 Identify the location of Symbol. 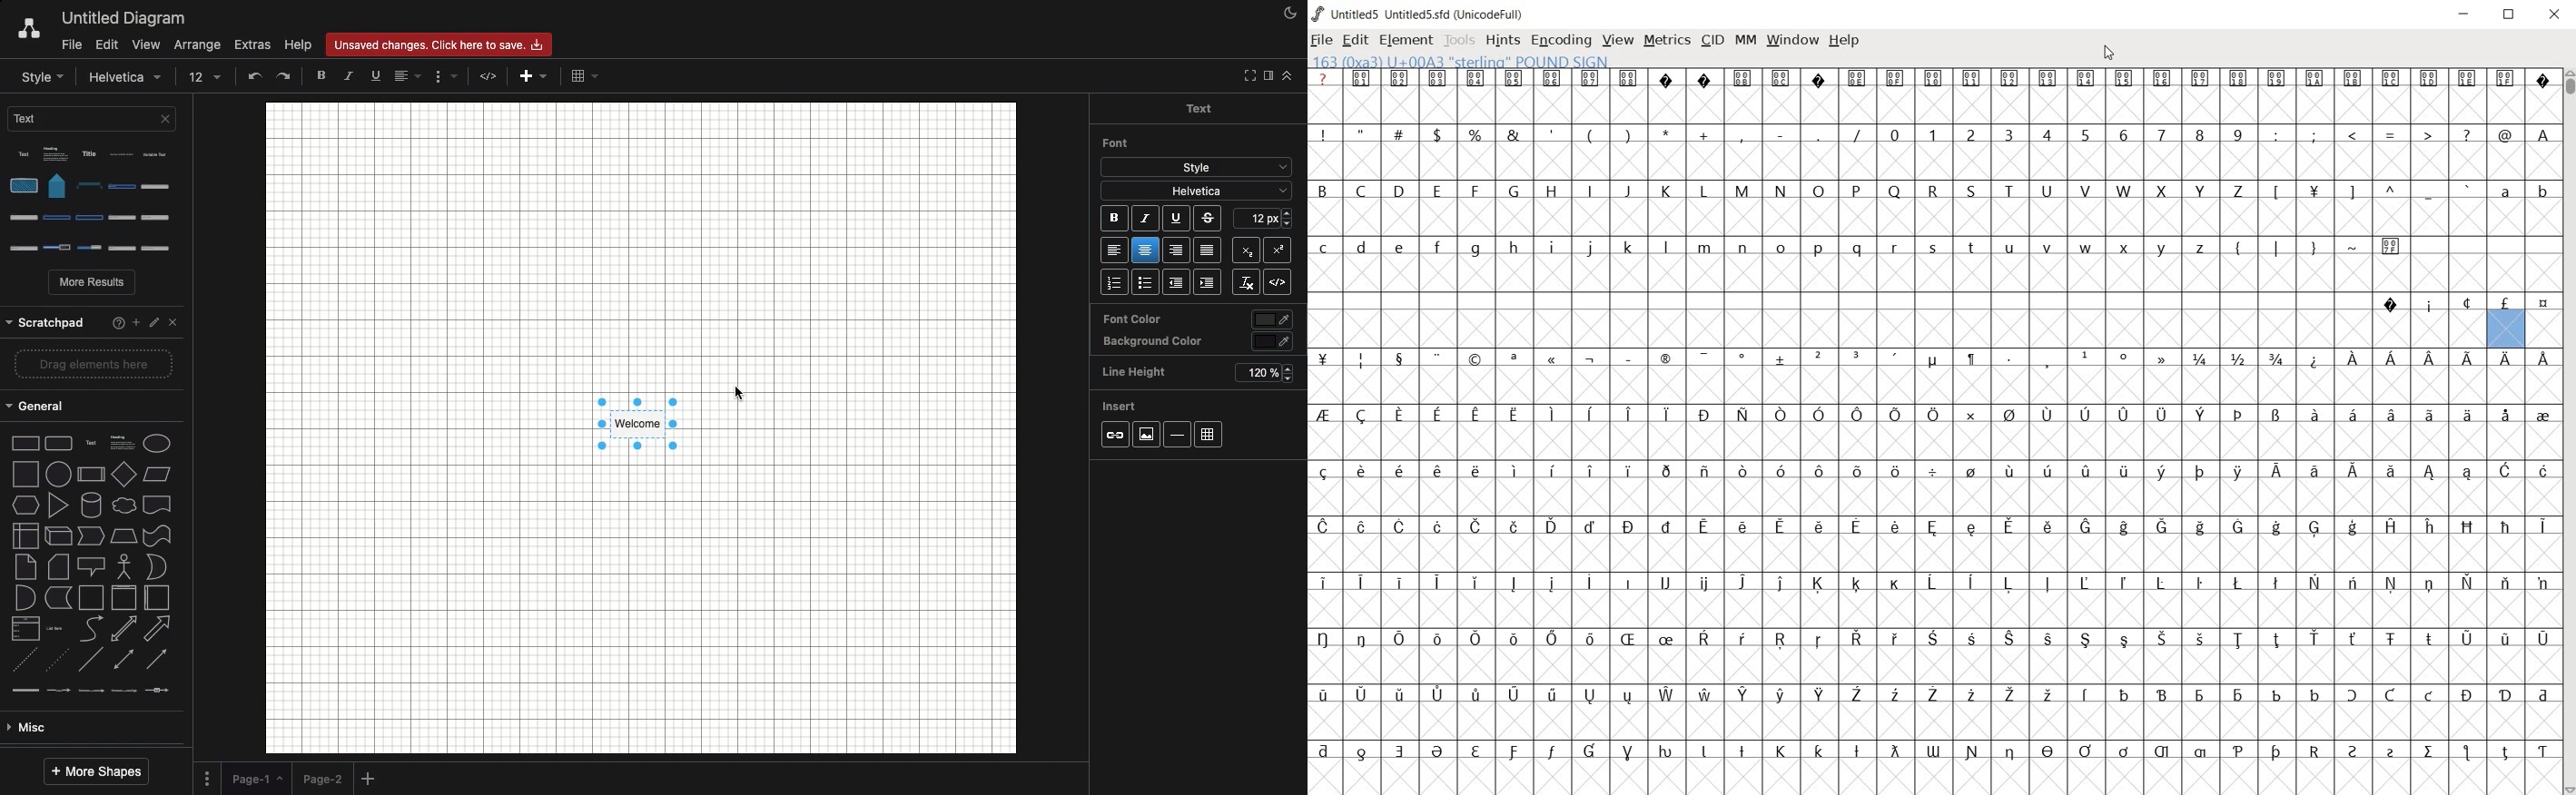
(1857, 527).